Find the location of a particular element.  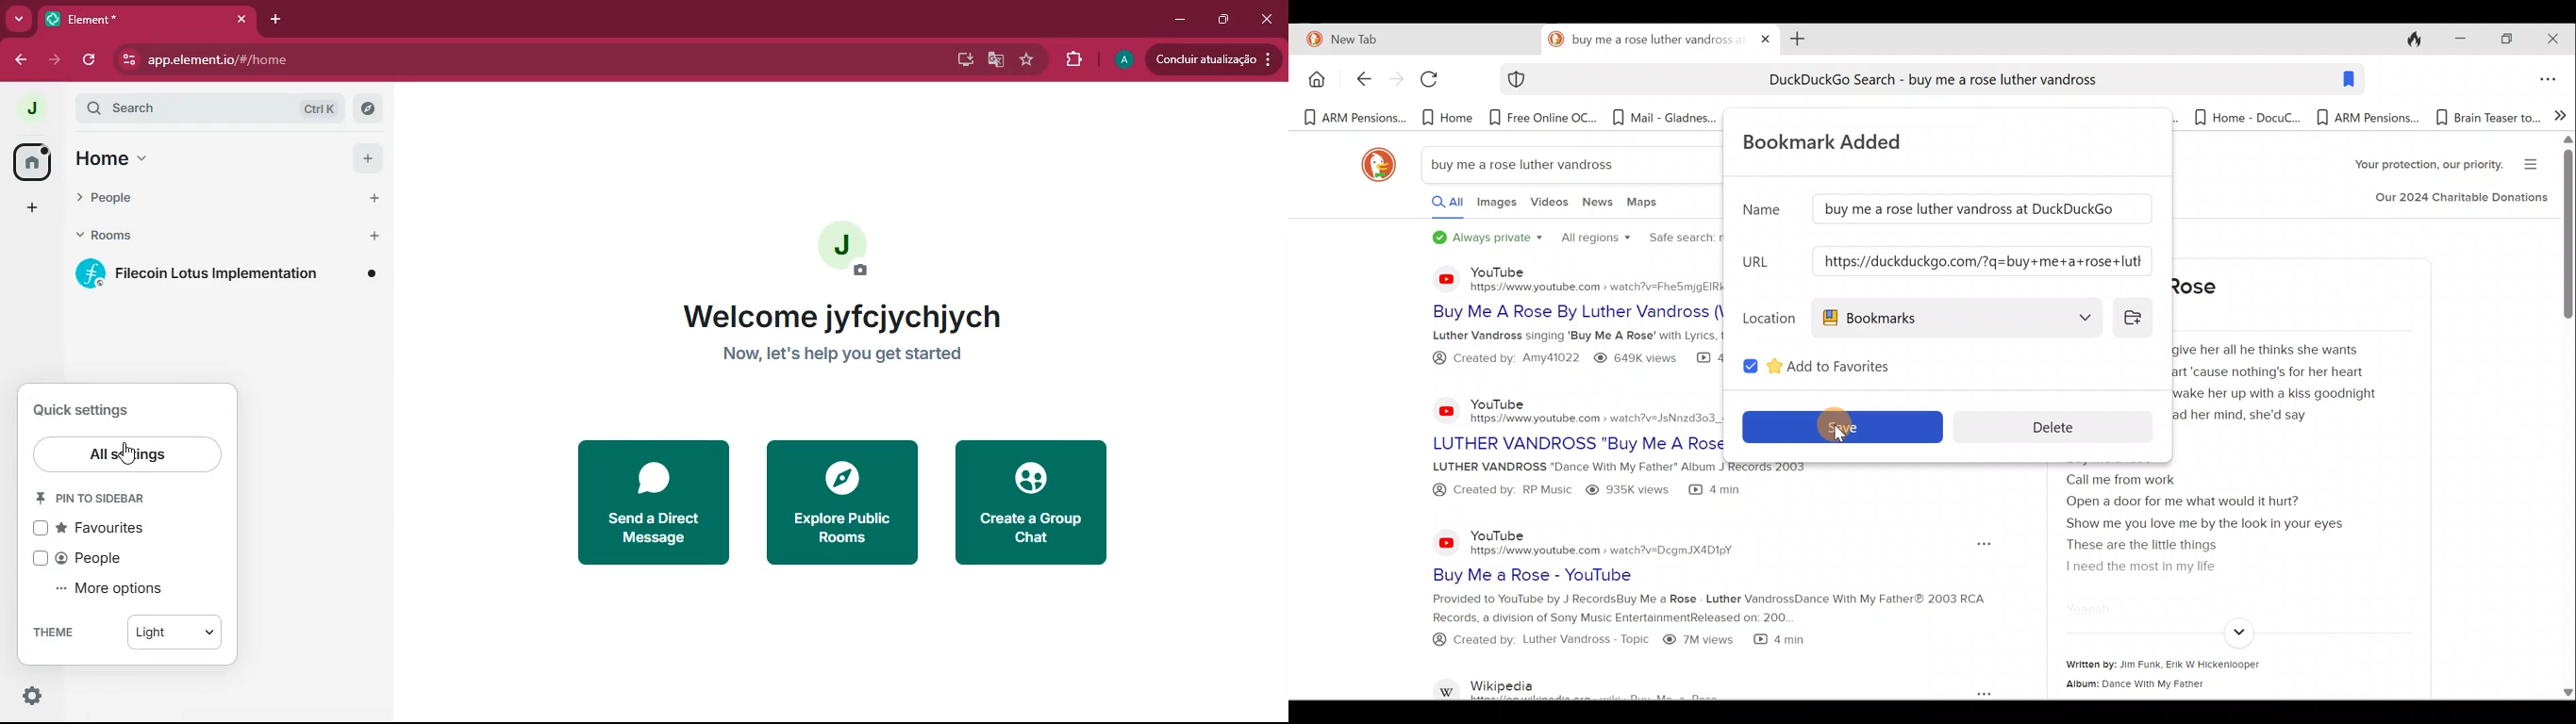

Our 2024 Charitable Donations is located at coordinates (2461, 200).